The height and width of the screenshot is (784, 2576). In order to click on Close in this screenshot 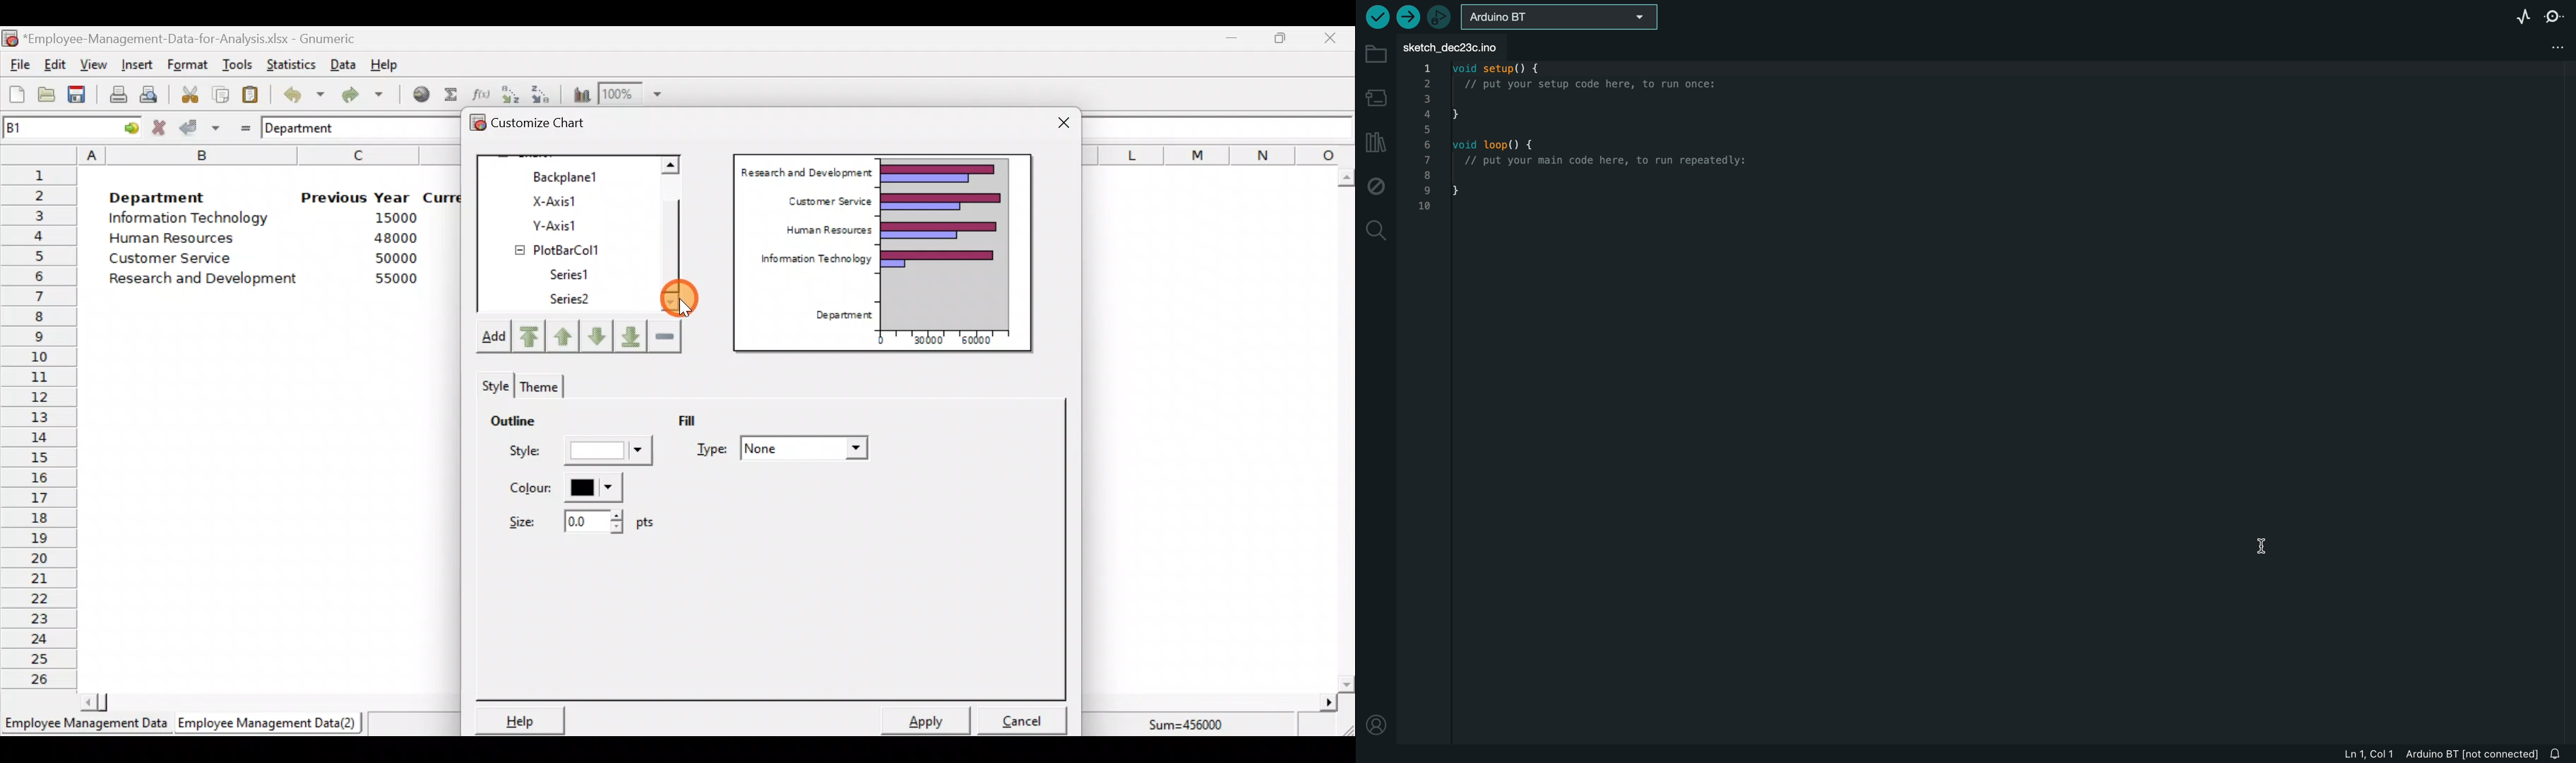, I will do `click(1329, 40)`.